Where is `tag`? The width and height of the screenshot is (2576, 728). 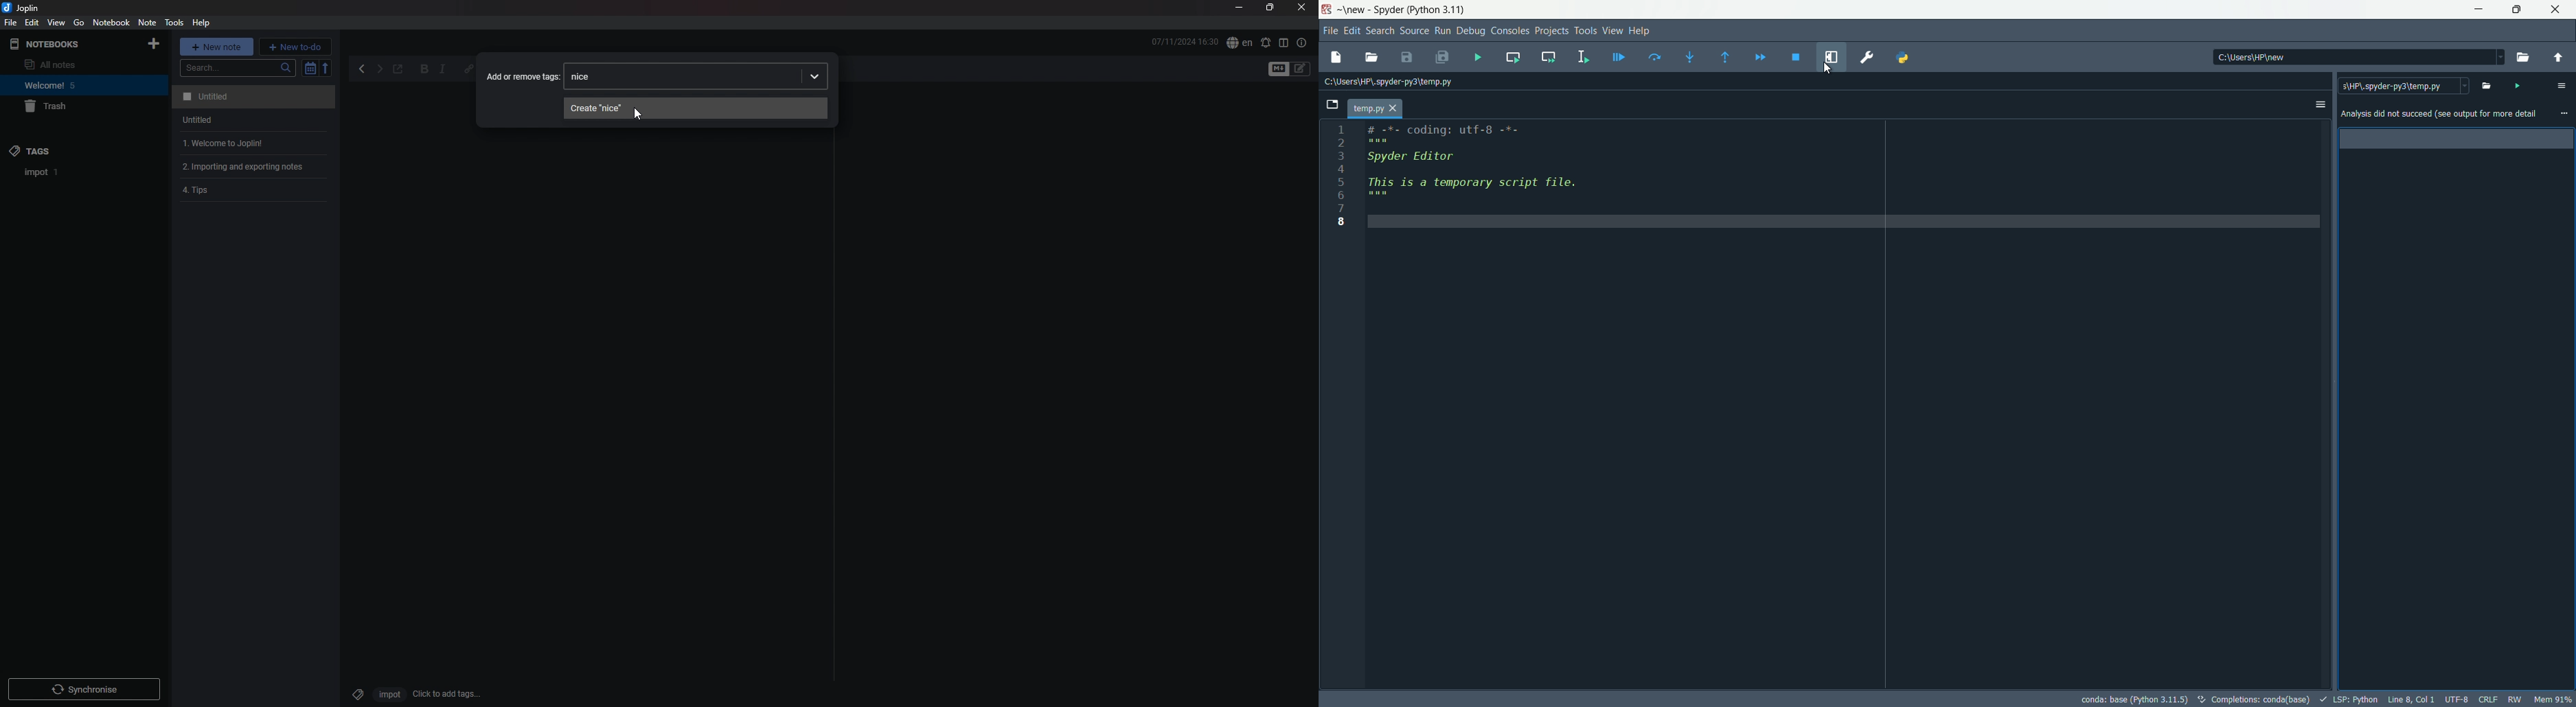
tag is located at coordinates (42, 172).